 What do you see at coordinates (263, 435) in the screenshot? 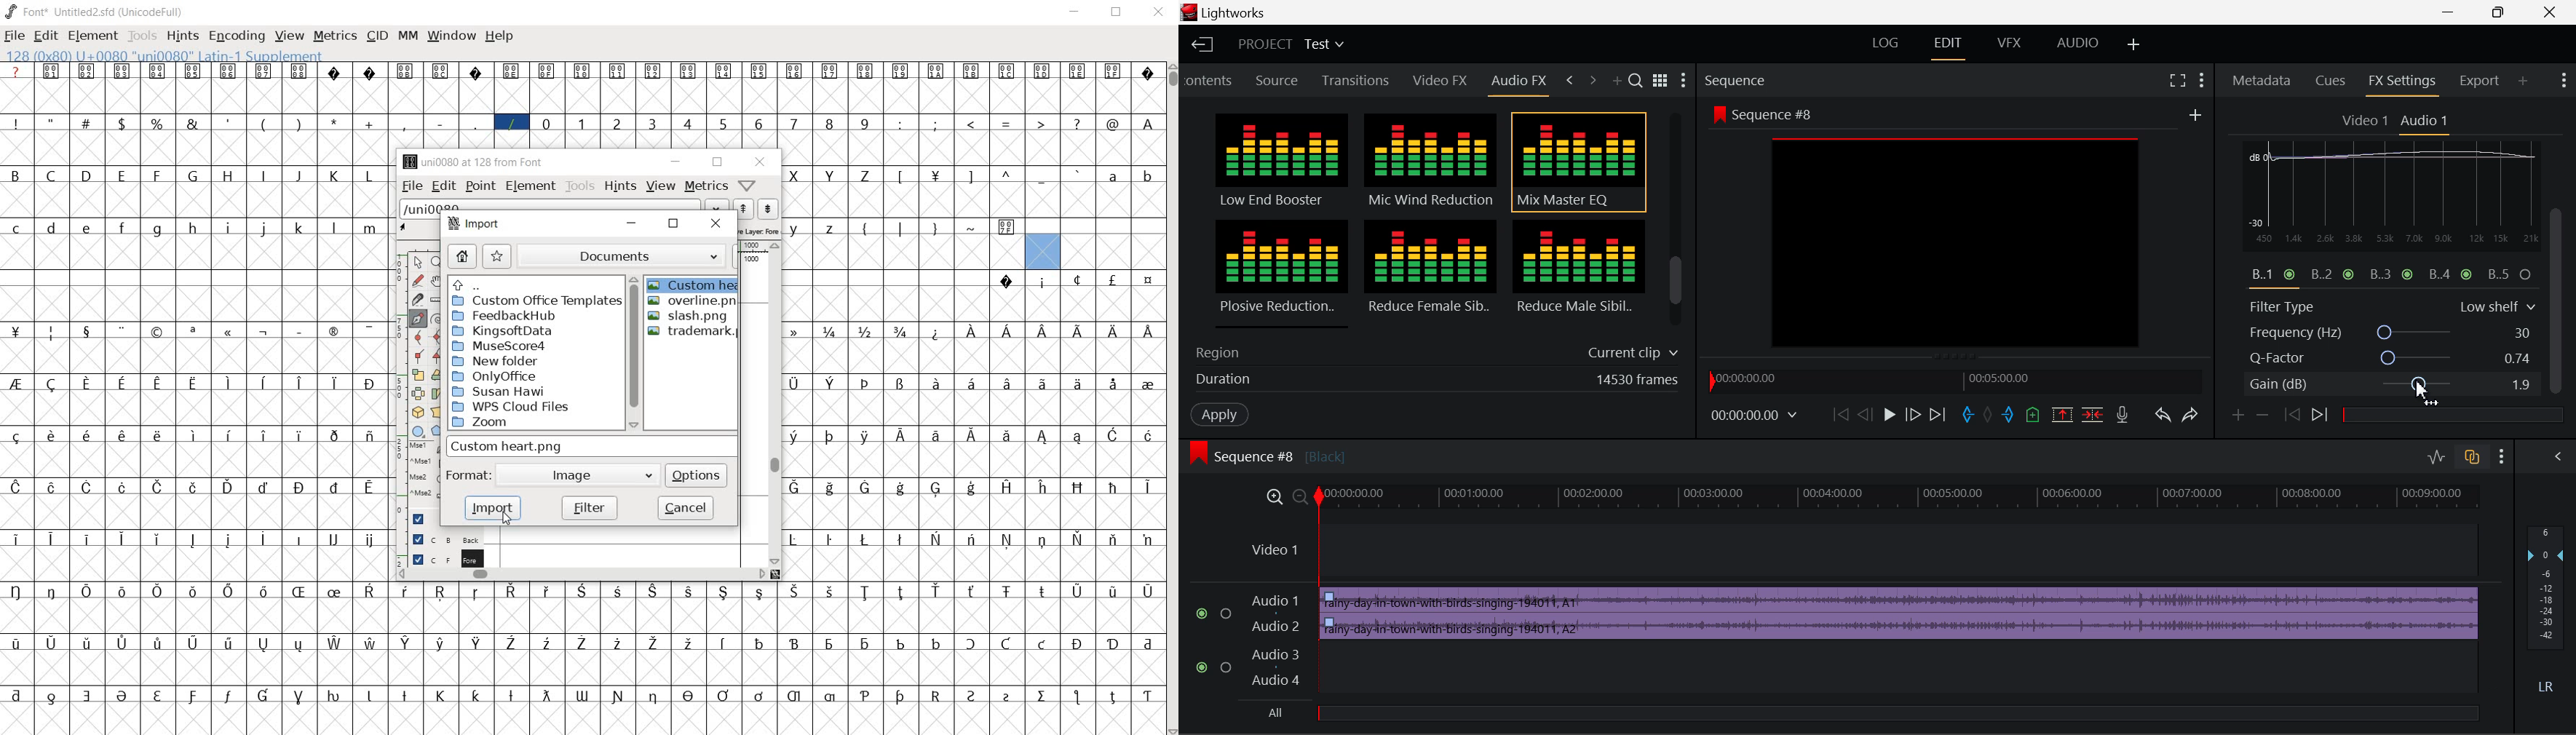
I see `glyph` at bounding box center [263, 435].